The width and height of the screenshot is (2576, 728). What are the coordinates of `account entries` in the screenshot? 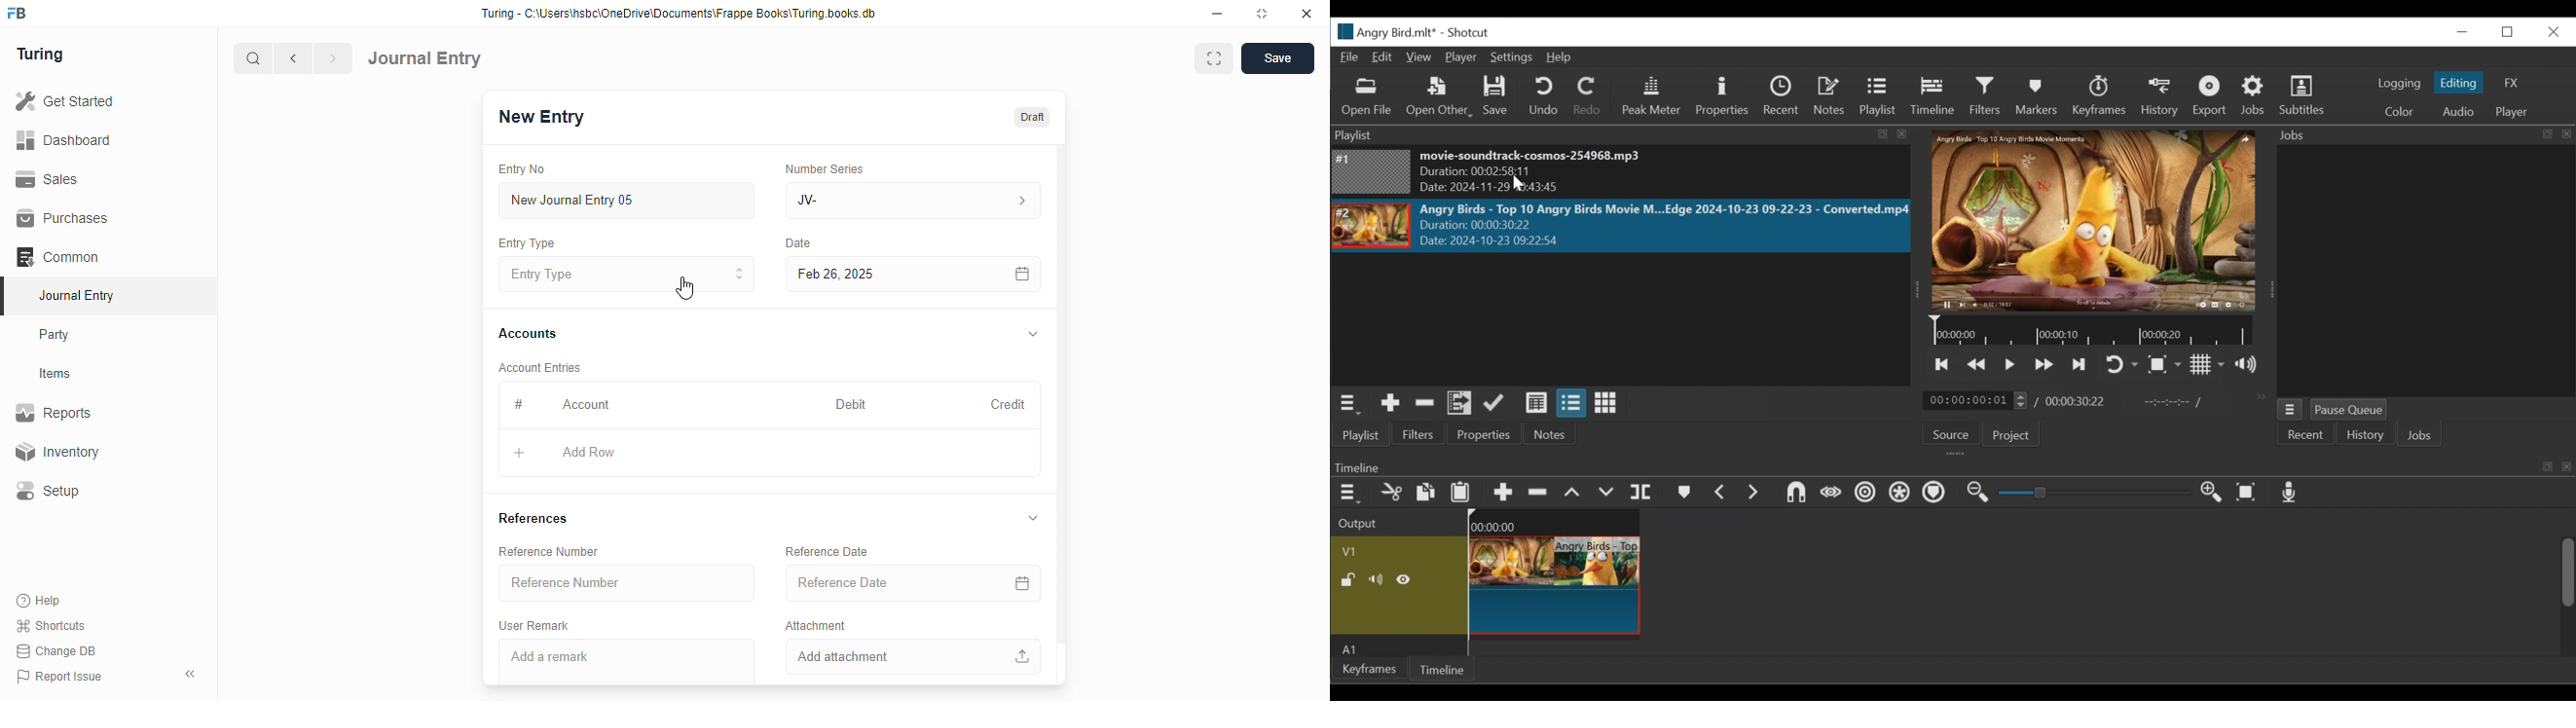 It's located at (539, 367).